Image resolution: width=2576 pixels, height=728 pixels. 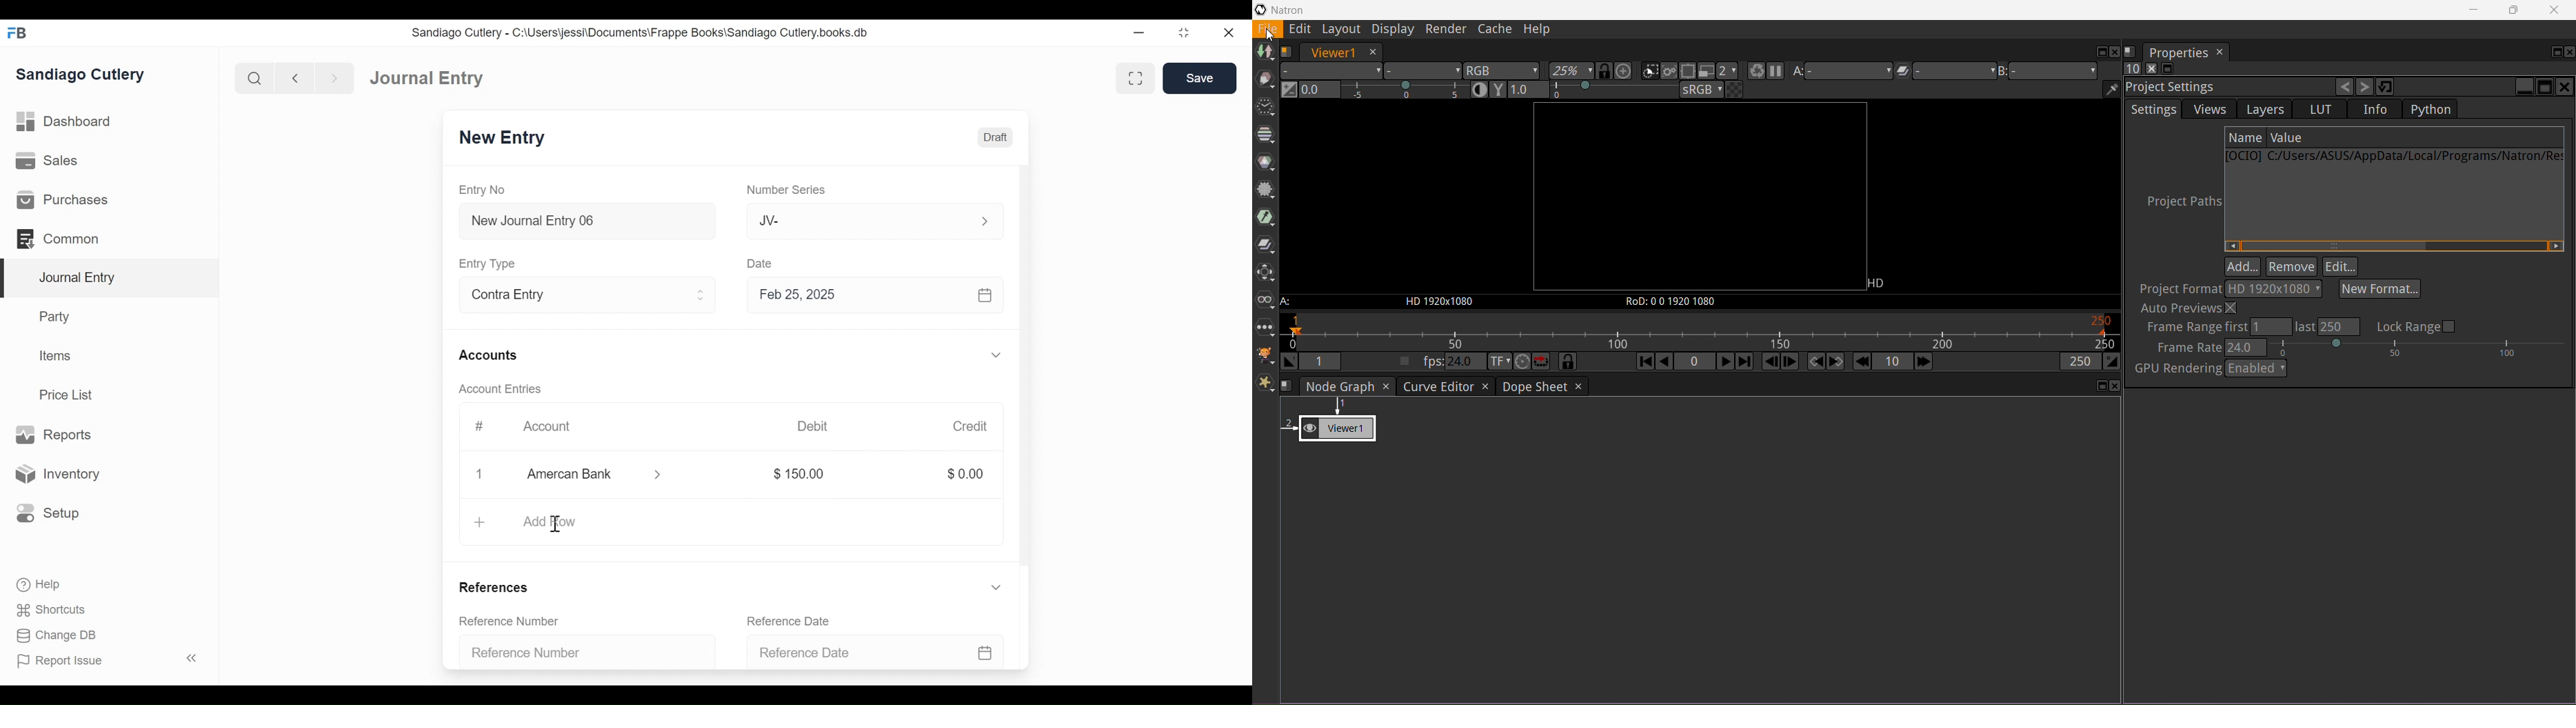 I want to click on Journal Entry, so click(x=427, y=77).